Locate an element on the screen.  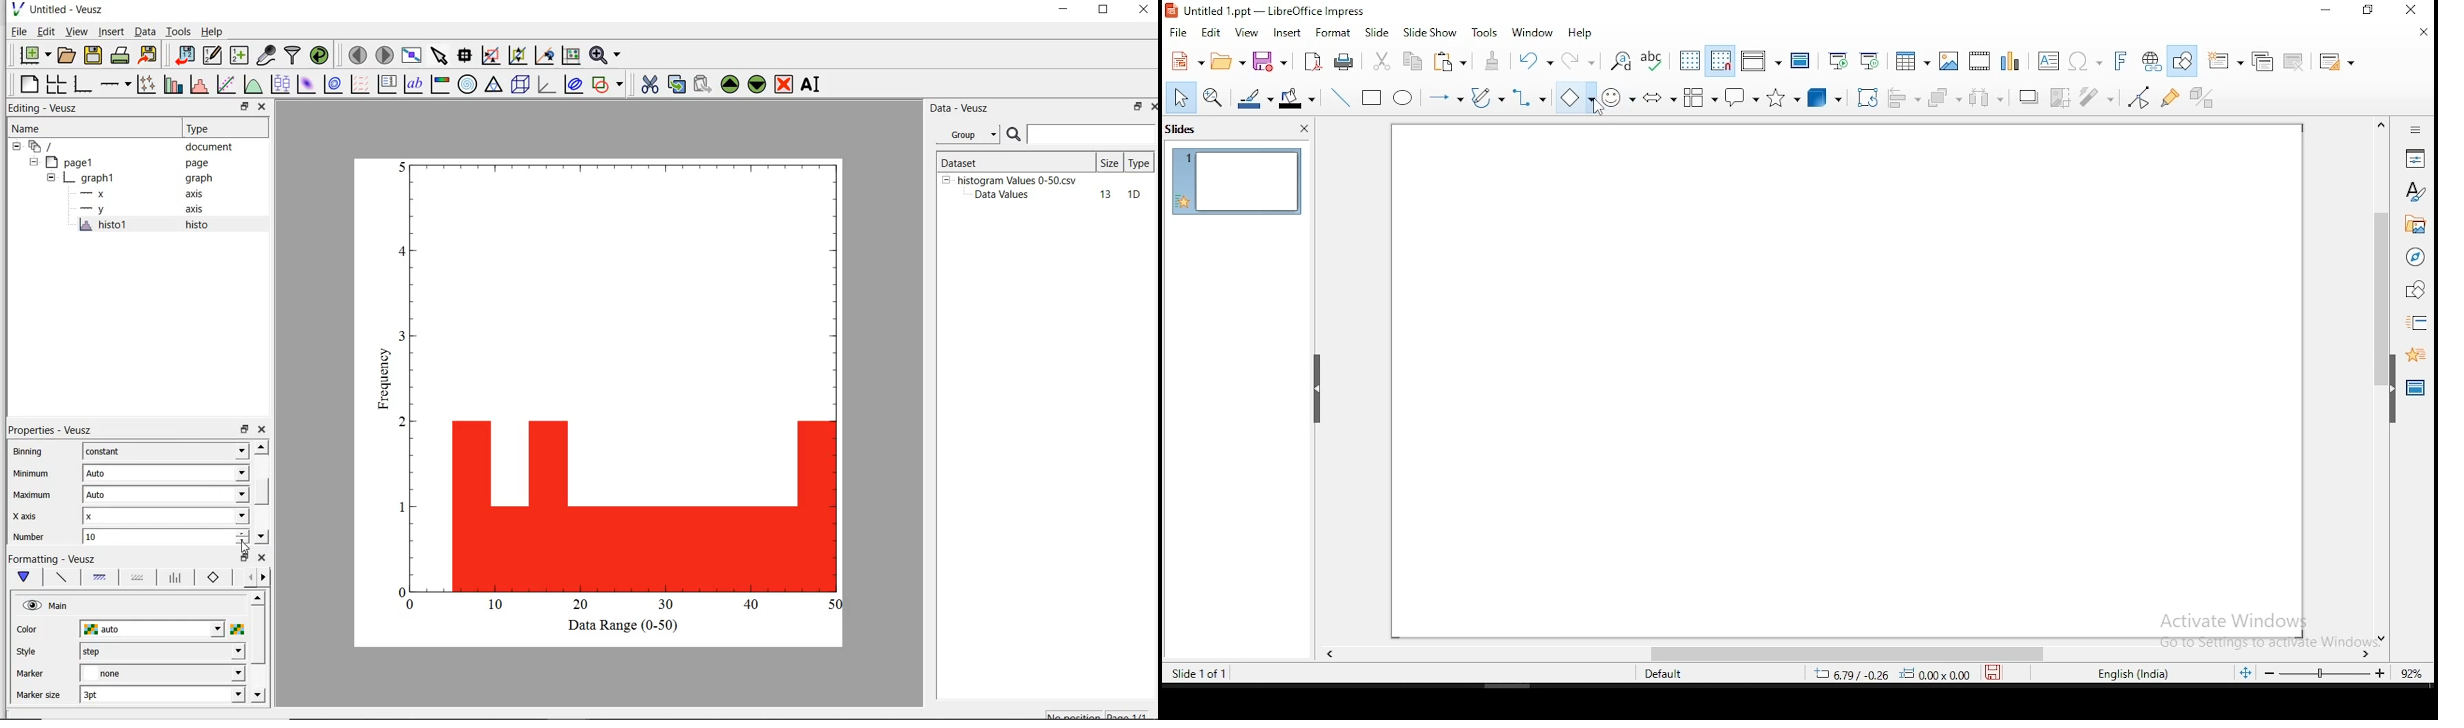
fill over is located at coordinates (136, 579).